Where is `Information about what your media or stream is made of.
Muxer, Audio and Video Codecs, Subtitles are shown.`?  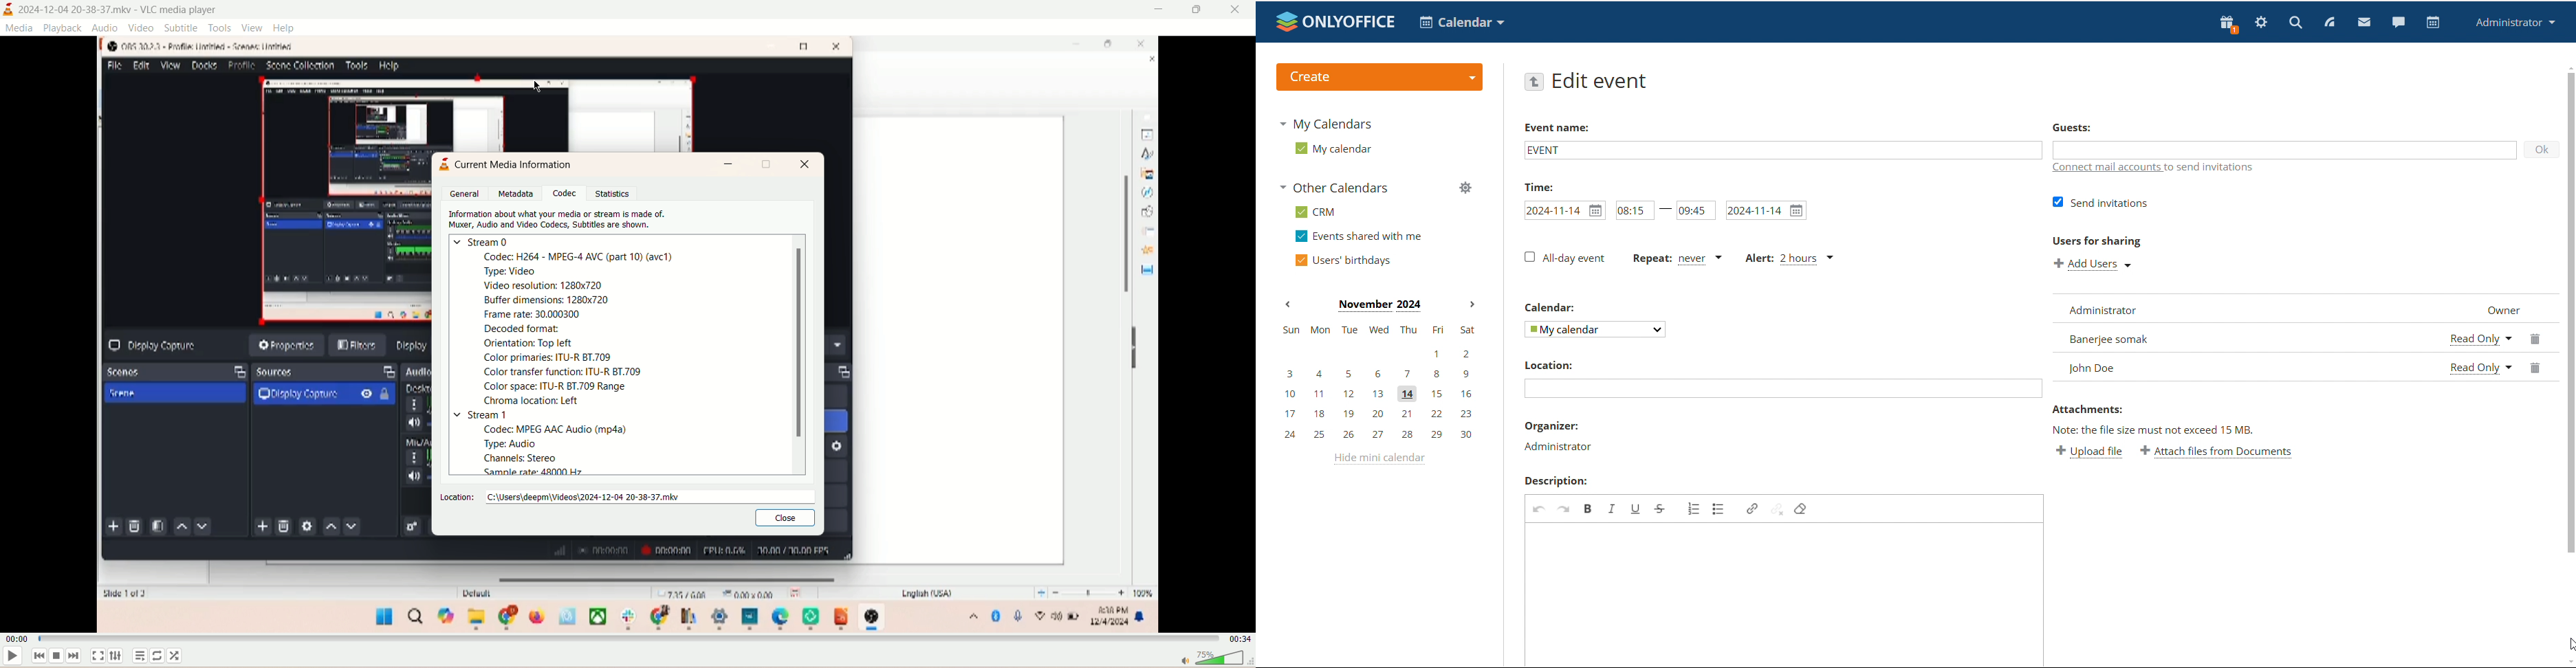 Information about what your media or stream is made of.
Muxer, Audio and Video Codecs, Subtitles are shown. is located at coordinates (562, 220).